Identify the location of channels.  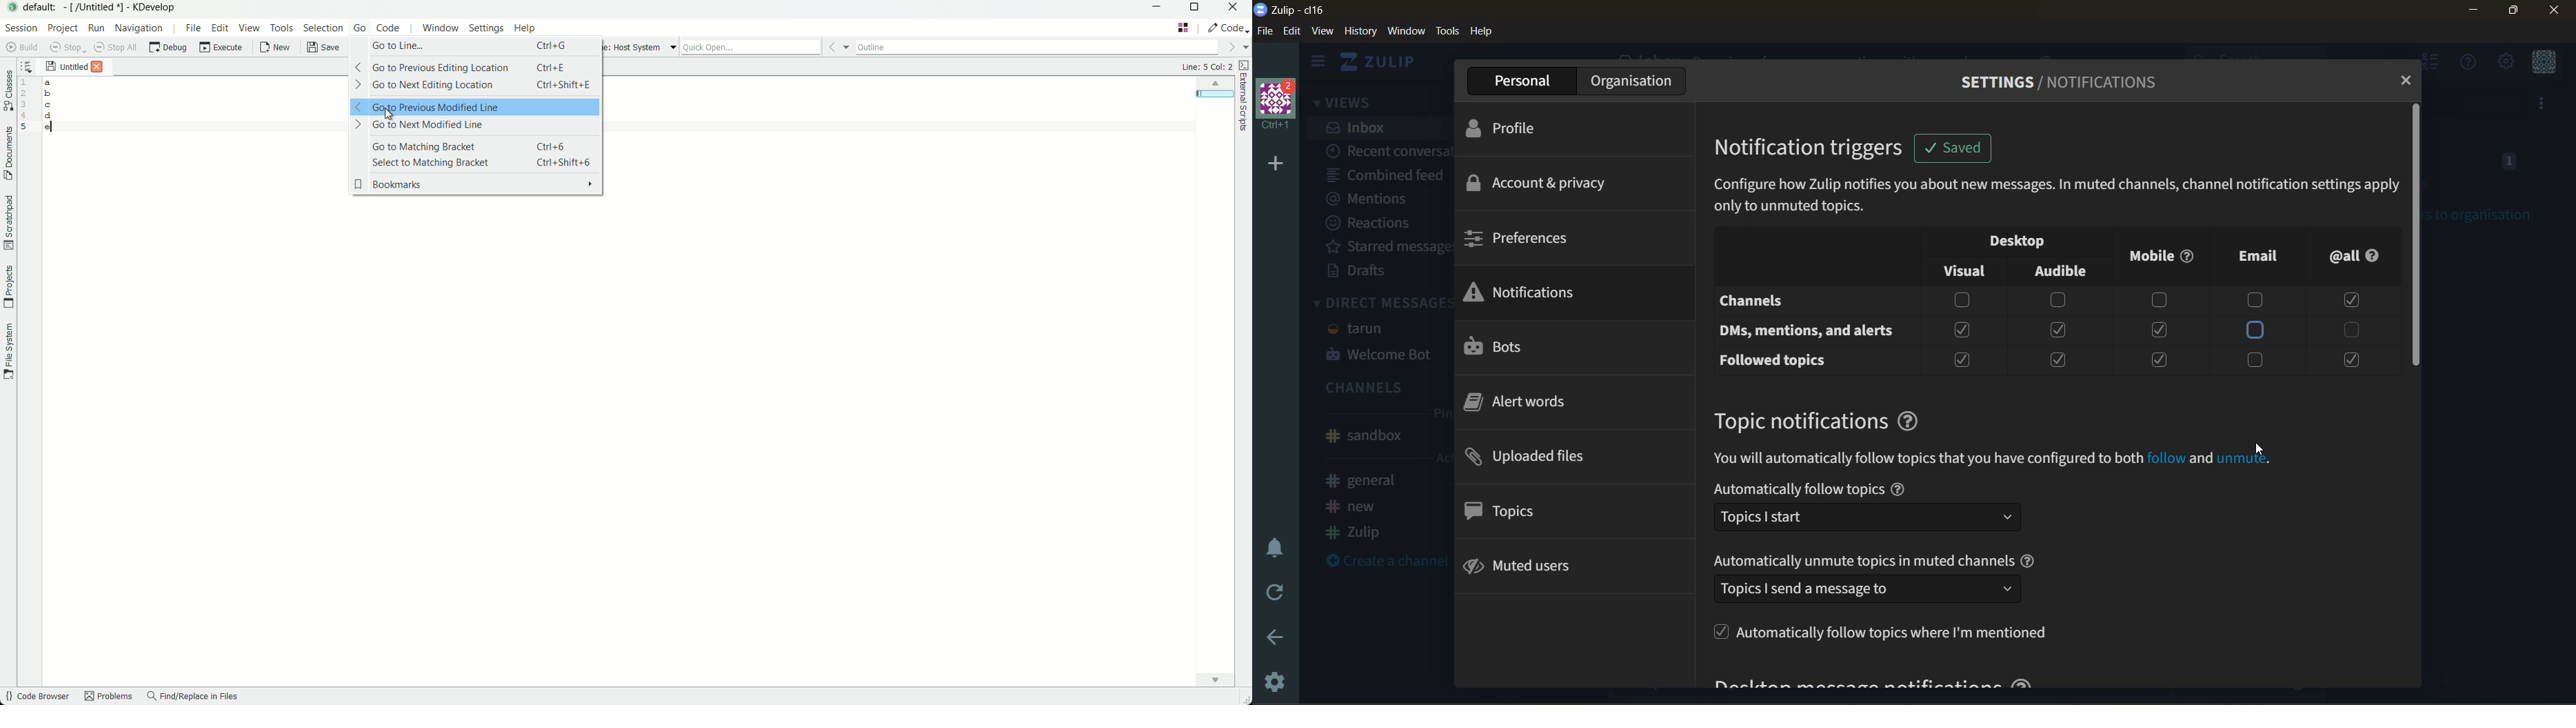
(1762, 301).